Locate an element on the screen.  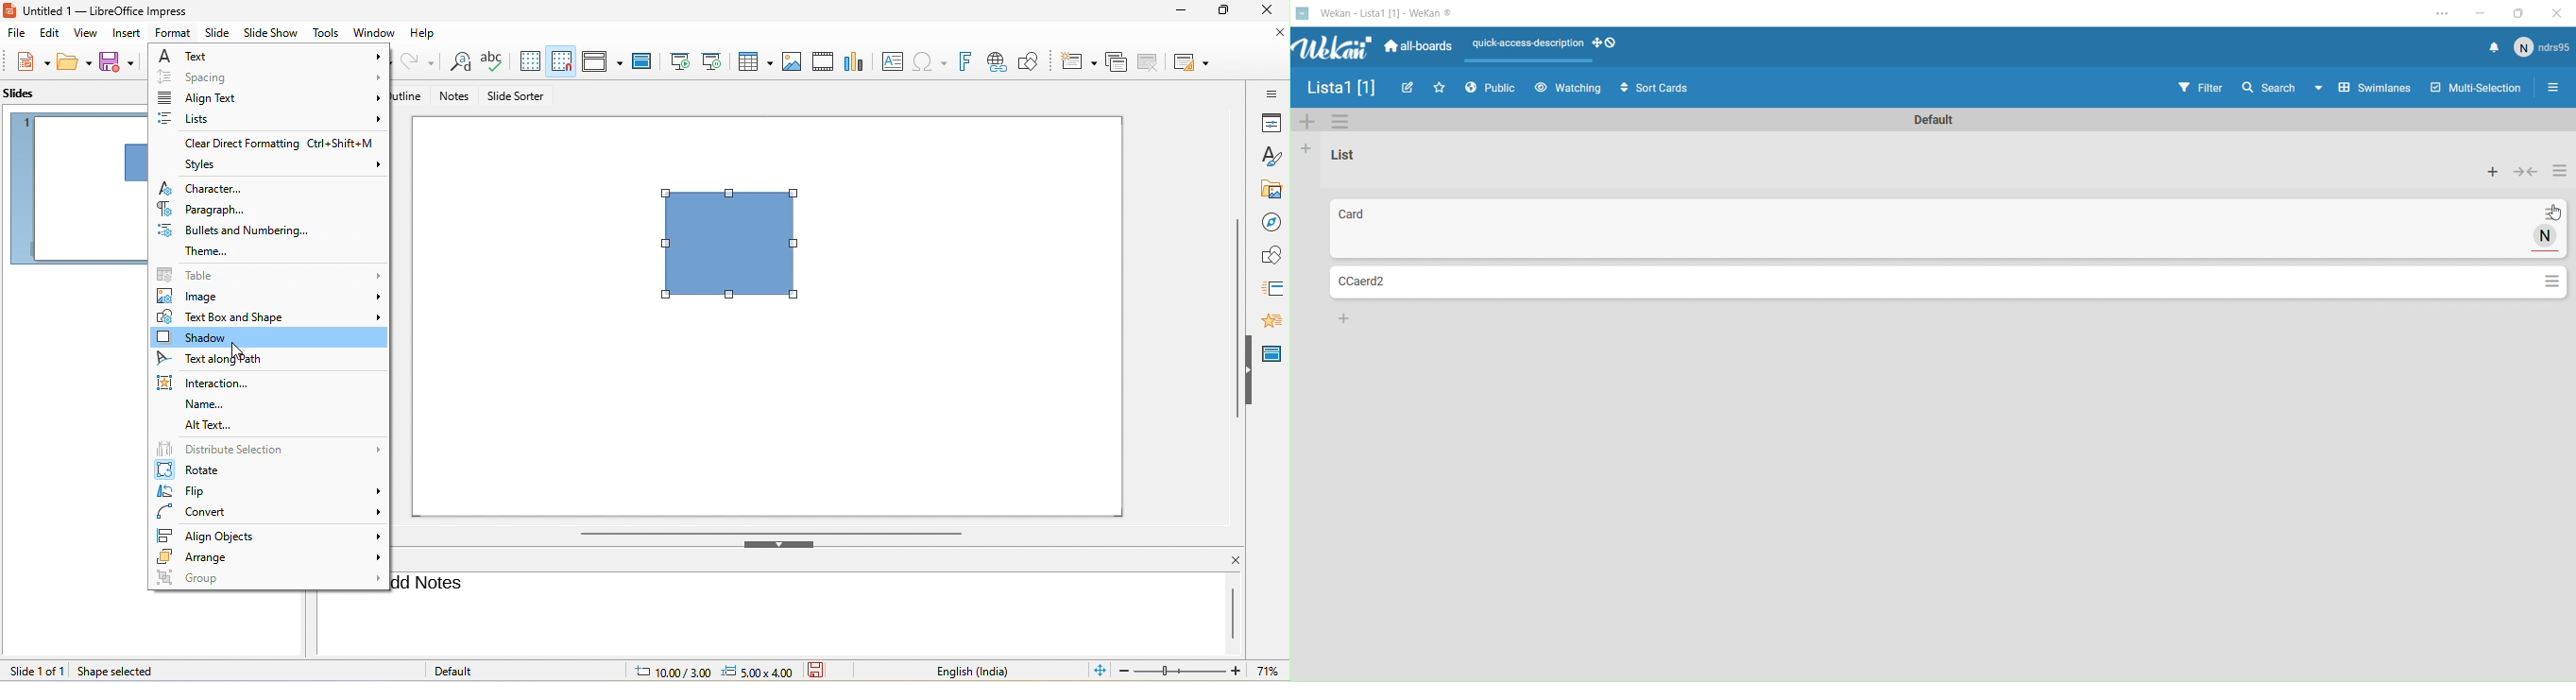
display view is located at coordinates (602, 60).